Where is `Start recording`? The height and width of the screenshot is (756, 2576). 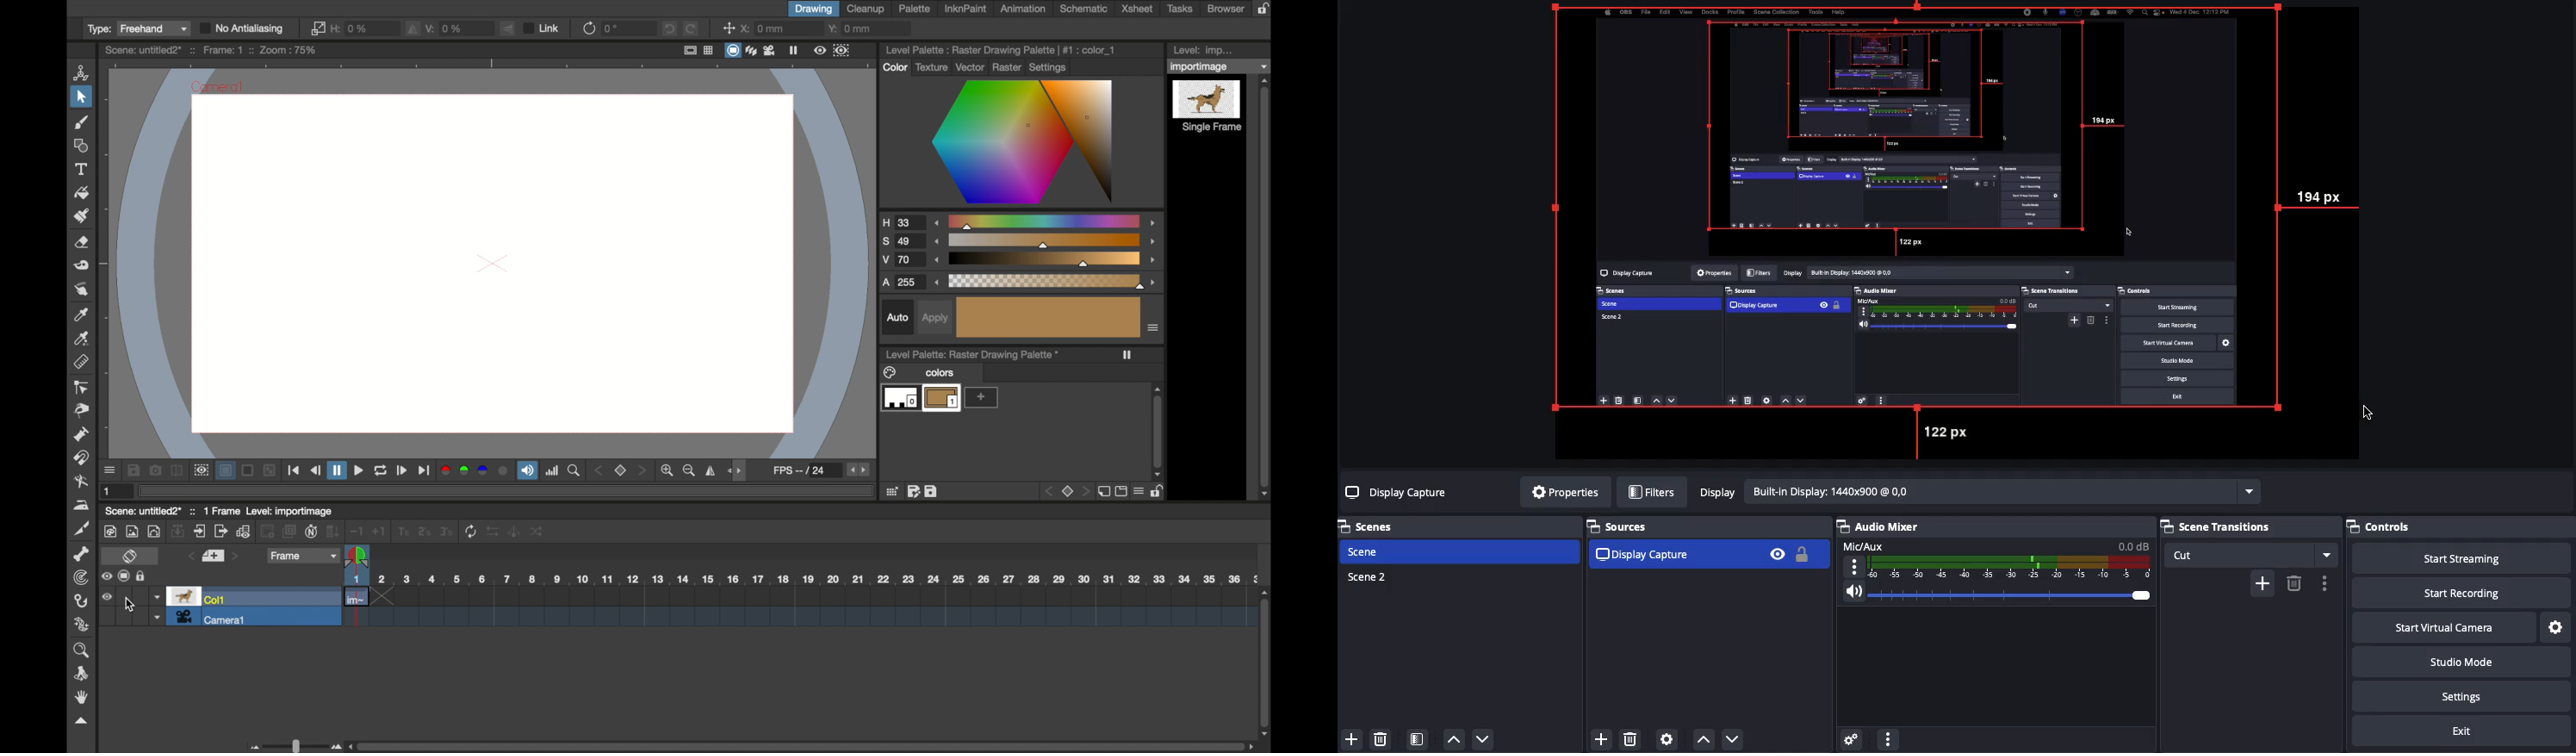
Start recording is located at coordinates (2483, 594).